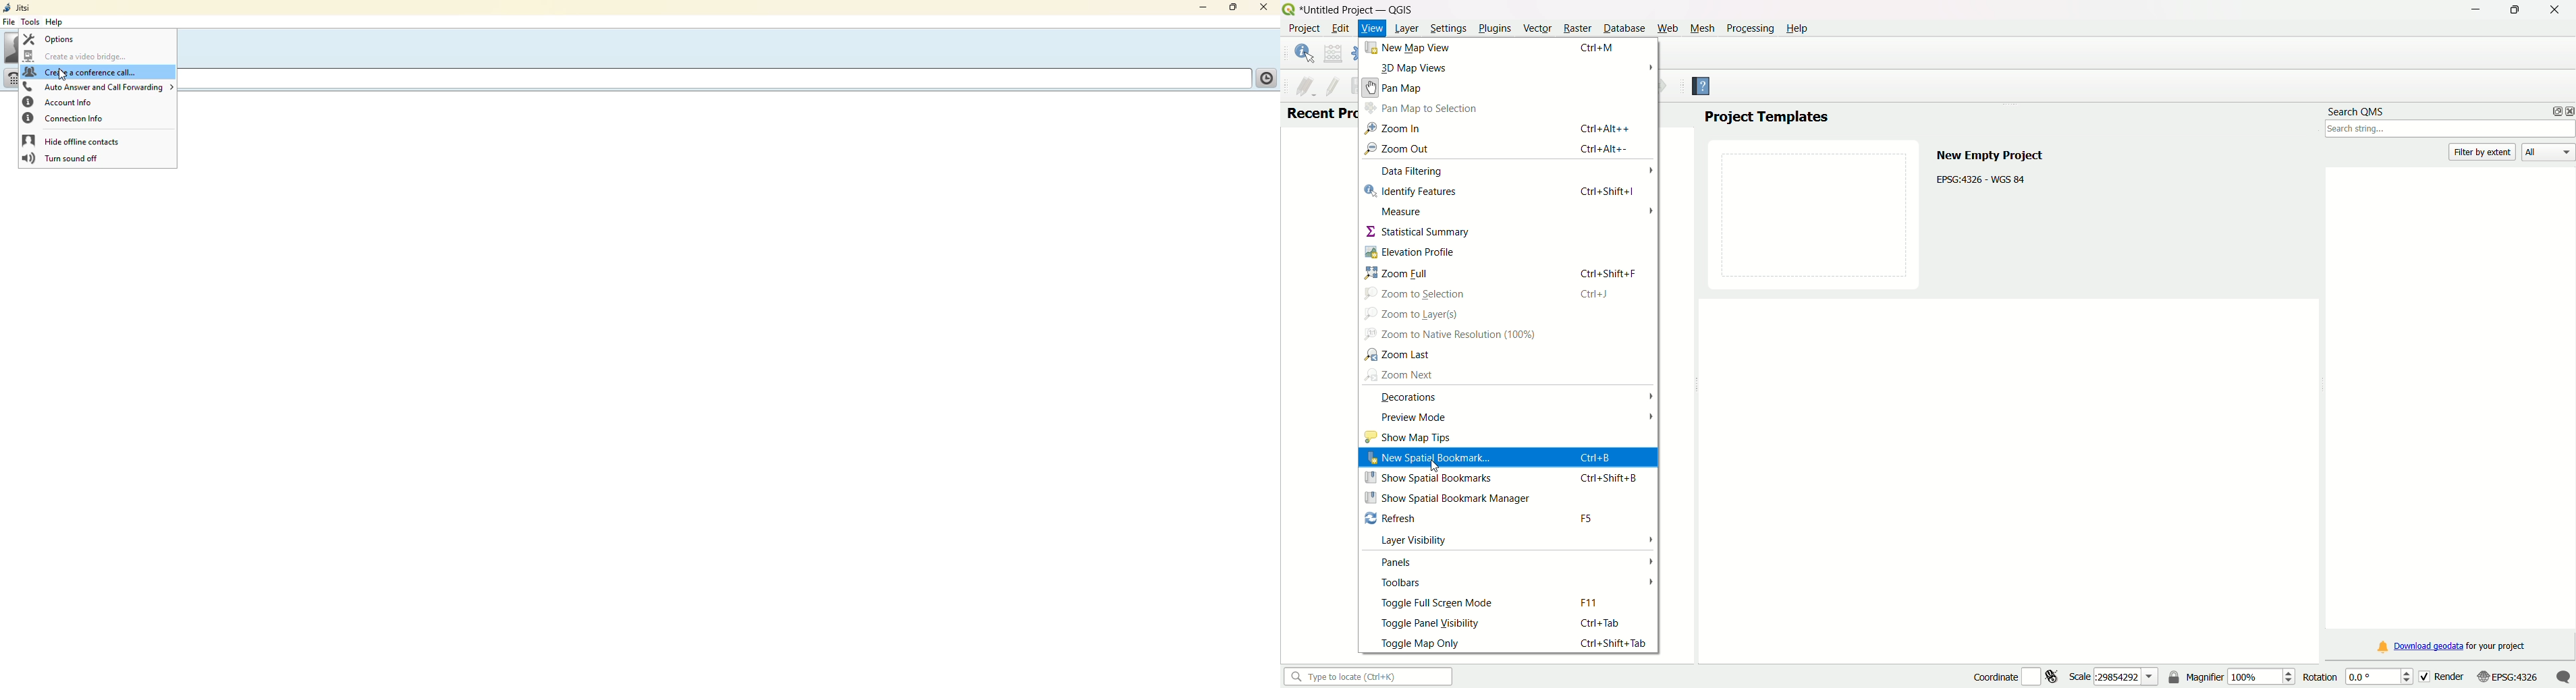  What do you see at coordinates (71, 140) in the screenshot?
I see `hide offline contacts` at bounding box center [71, 140].